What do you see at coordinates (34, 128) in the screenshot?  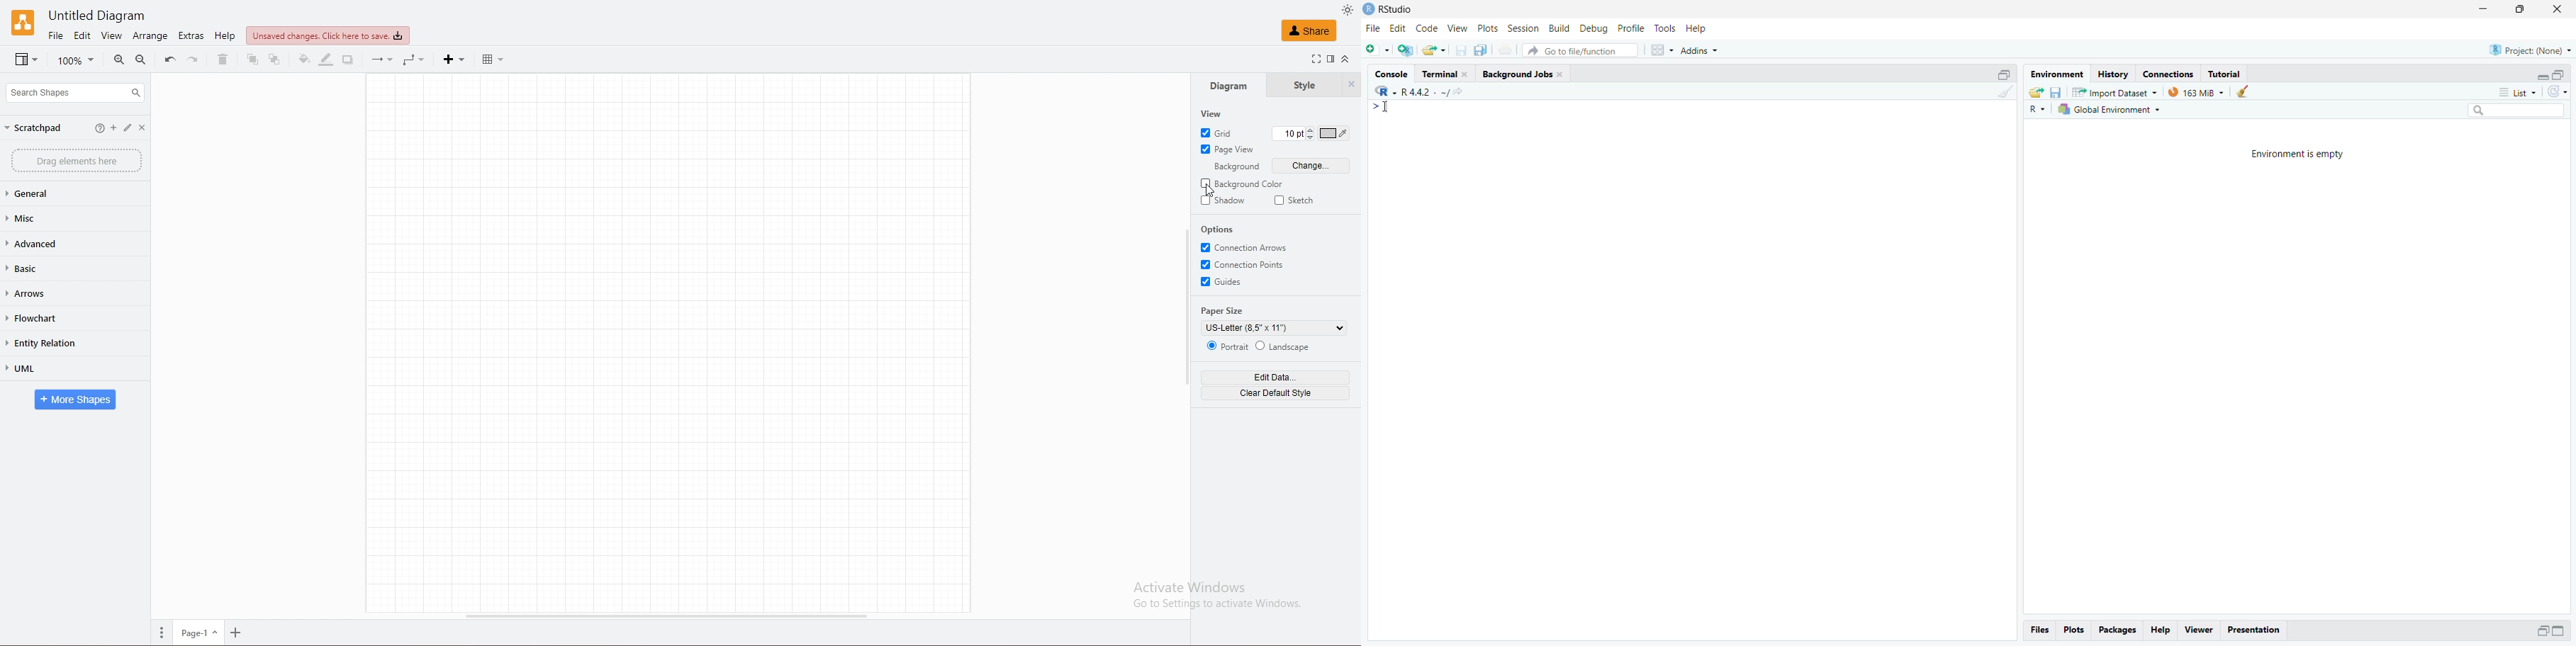 I see `scratchpad` at bounding box center [34, 128].